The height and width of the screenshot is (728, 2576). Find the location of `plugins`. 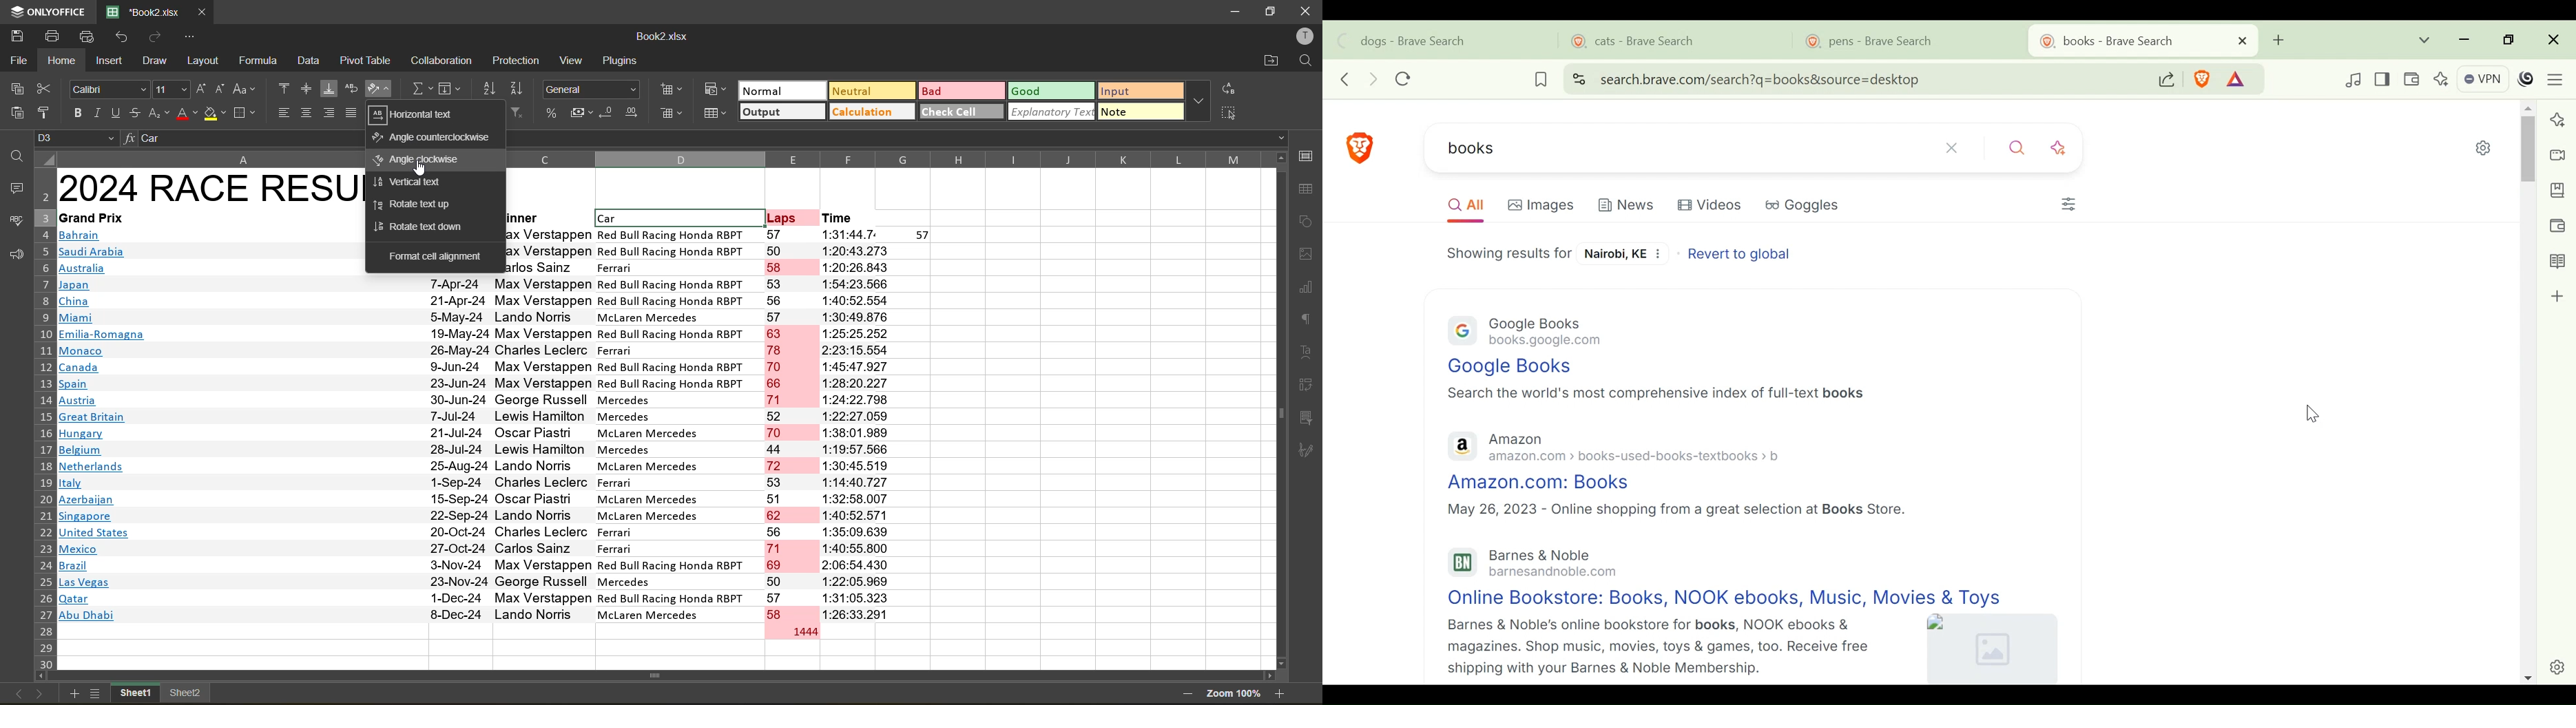

plugins is located at coordinates (623, 59).